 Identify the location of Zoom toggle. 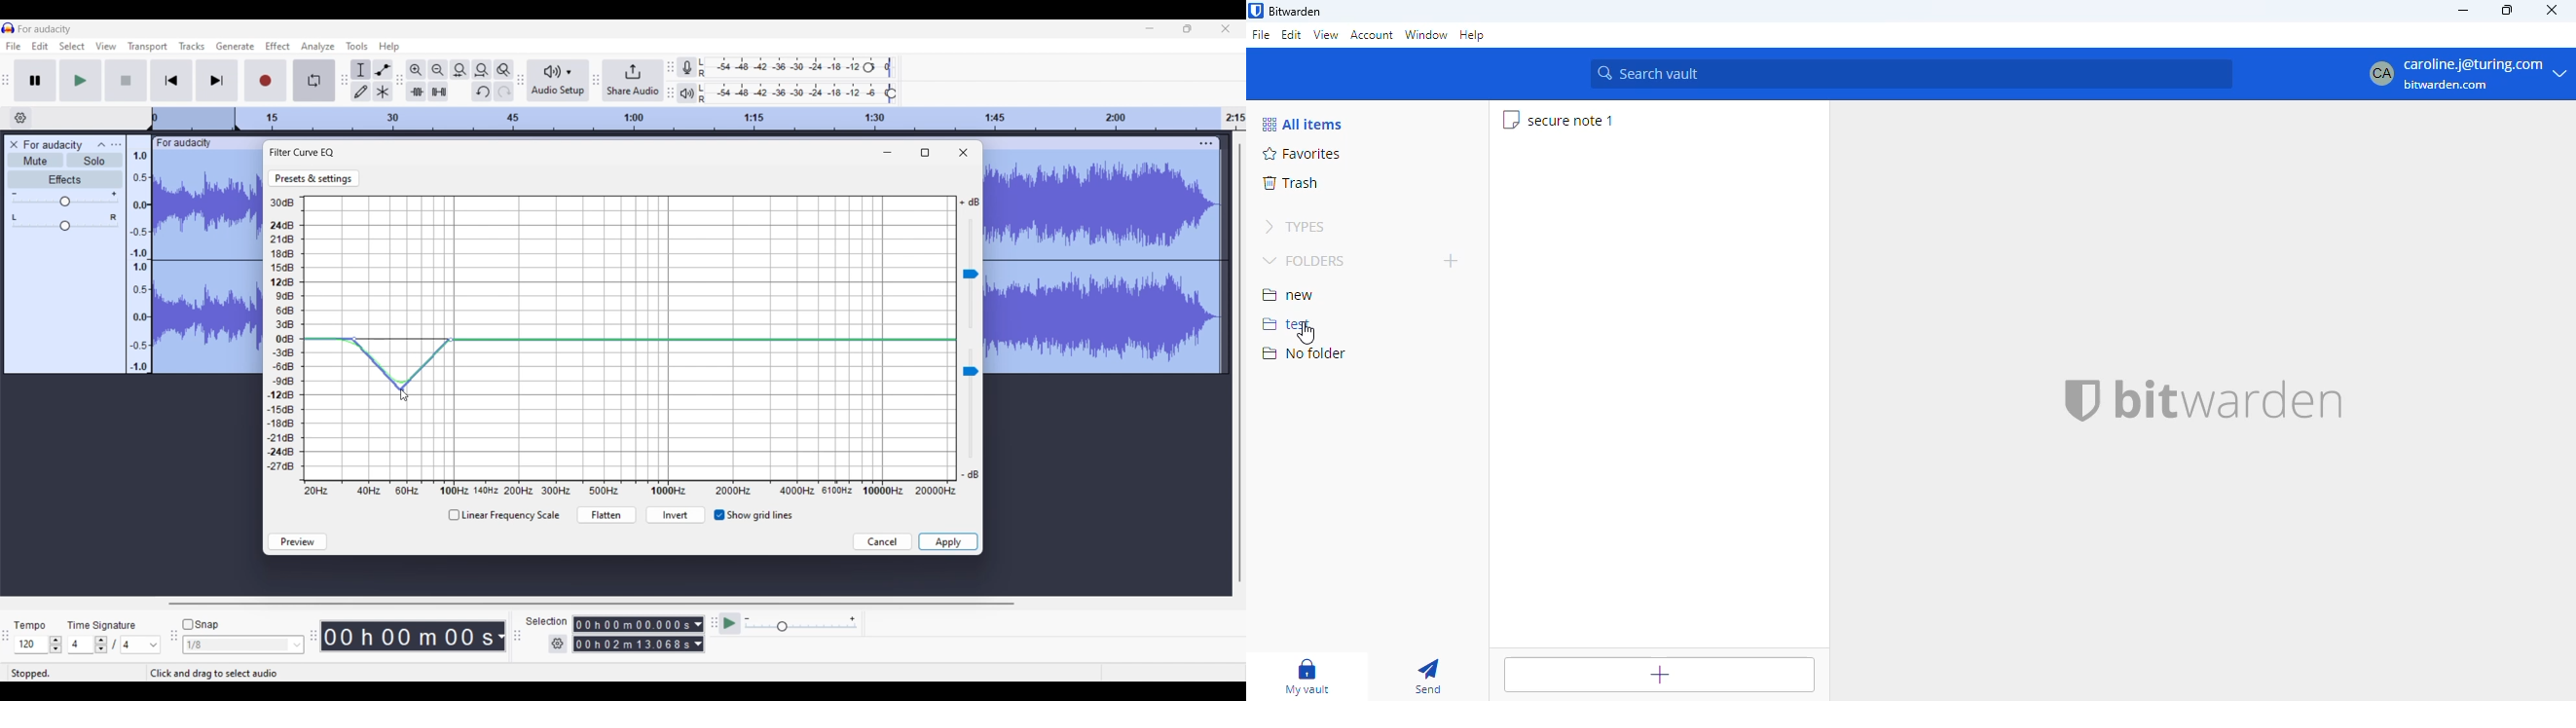
(504, 69).